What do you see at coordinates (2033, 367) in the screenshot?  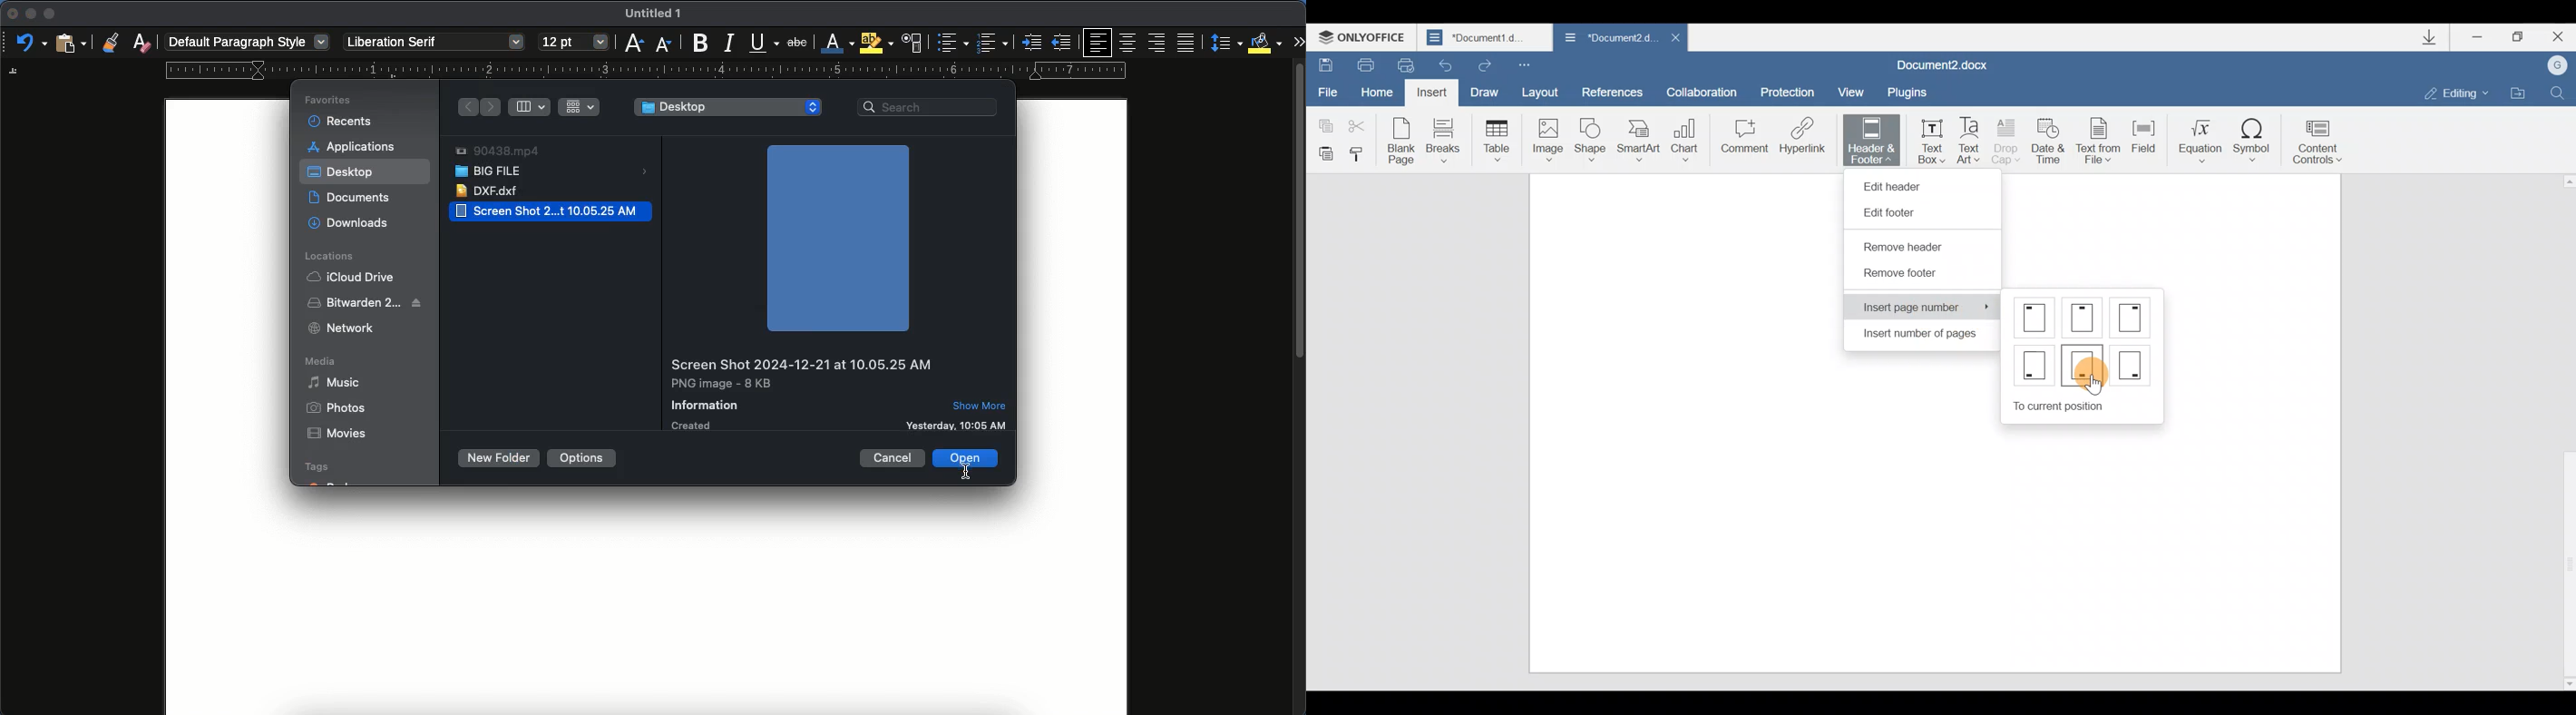 I see `Position 4` at bounding box center [2033, 367].